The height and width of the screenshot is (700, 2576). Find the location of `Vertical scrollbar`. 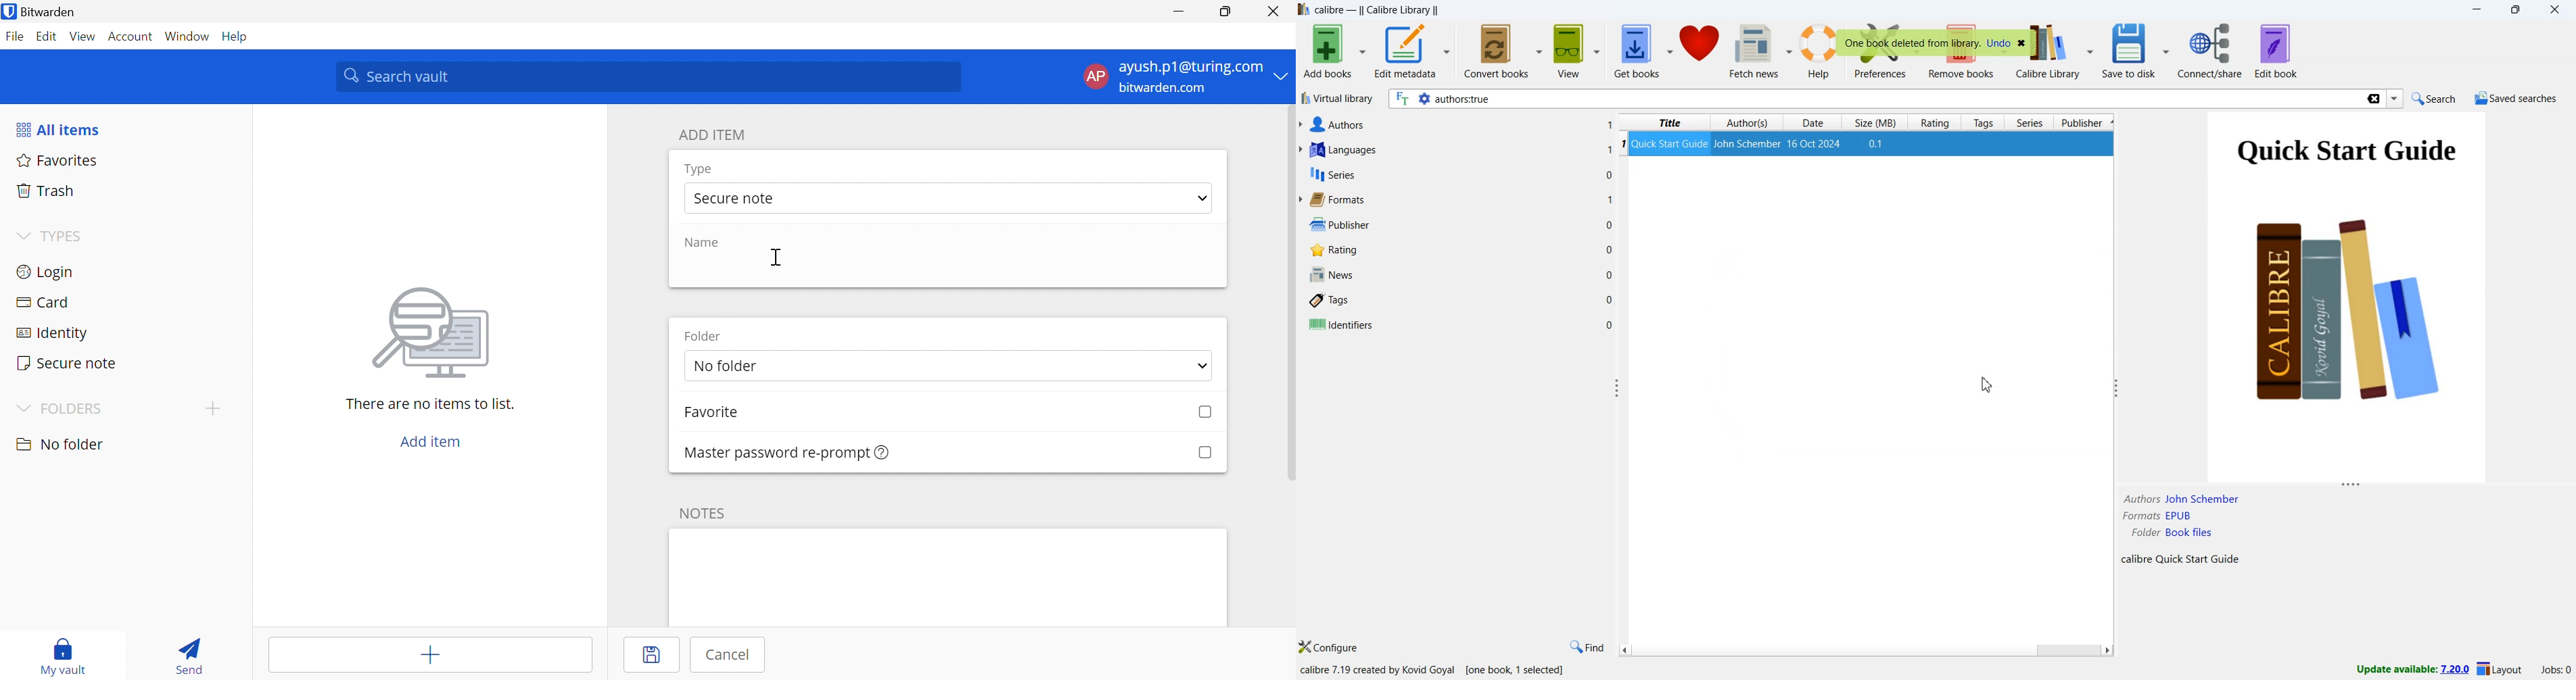

Vertical scrollbar is located at coordinates (1288, 293).